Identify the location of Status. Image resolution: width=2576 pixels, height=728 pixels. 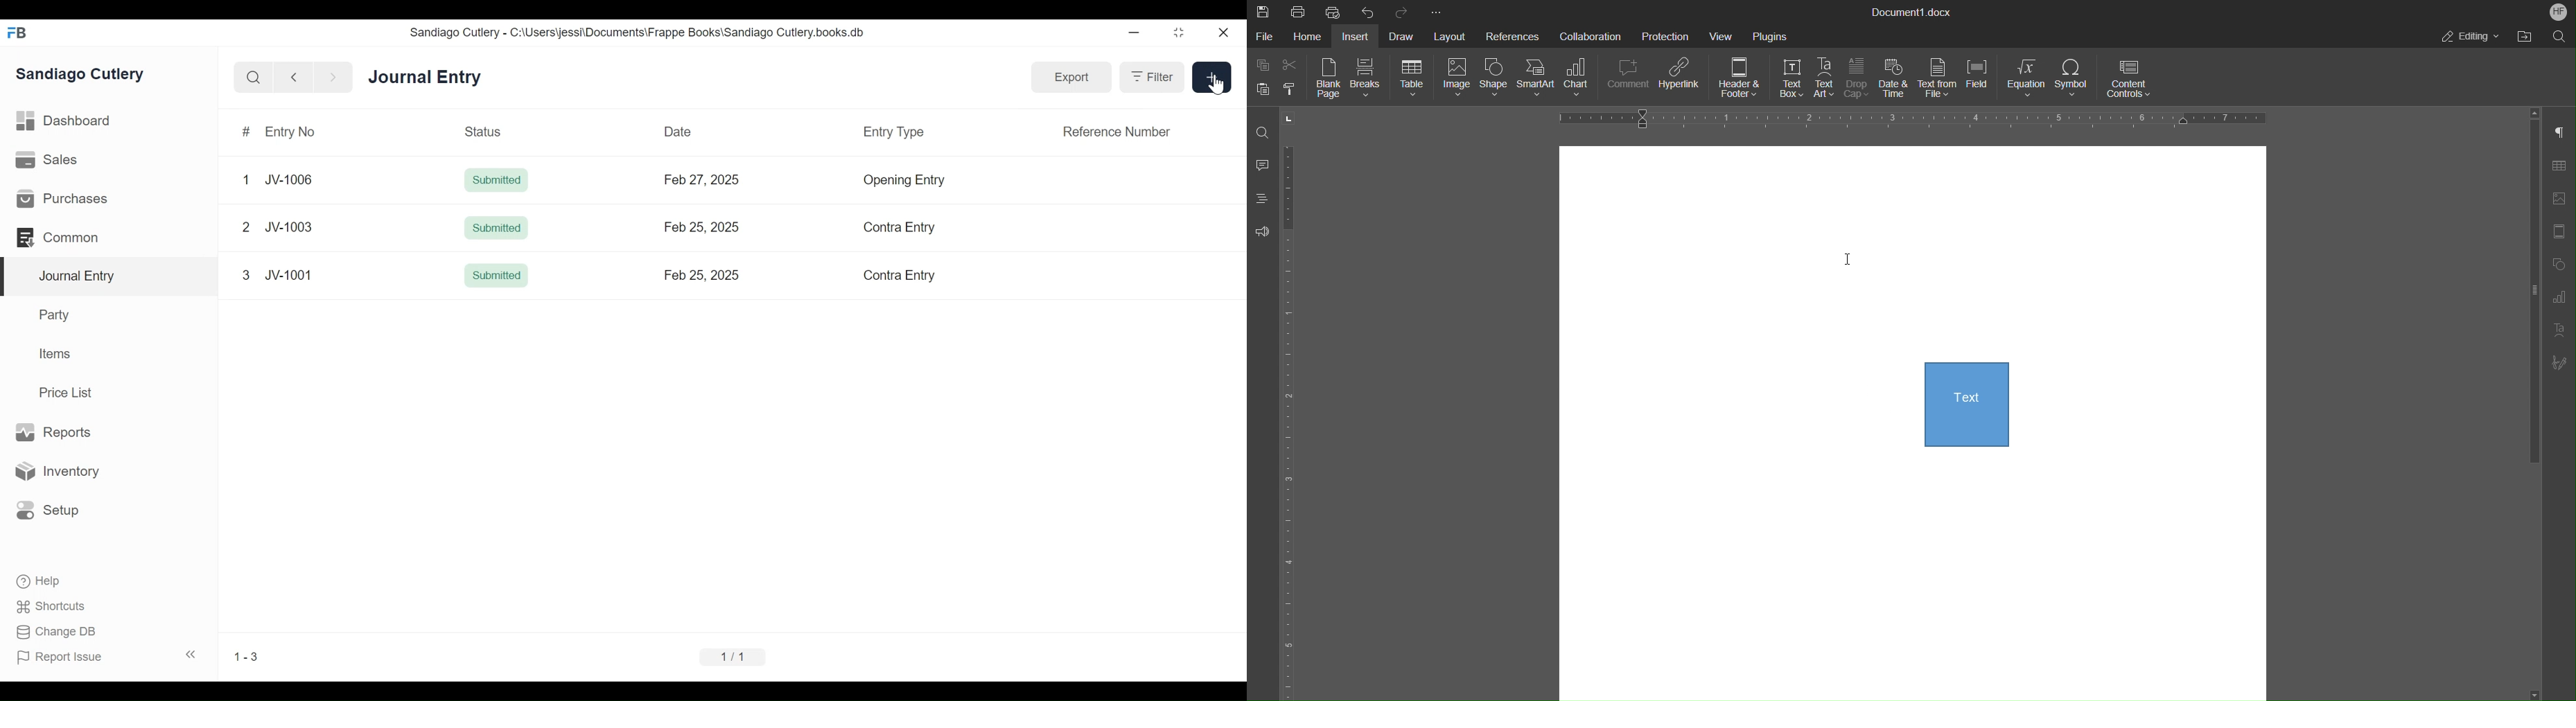
(486, 132).